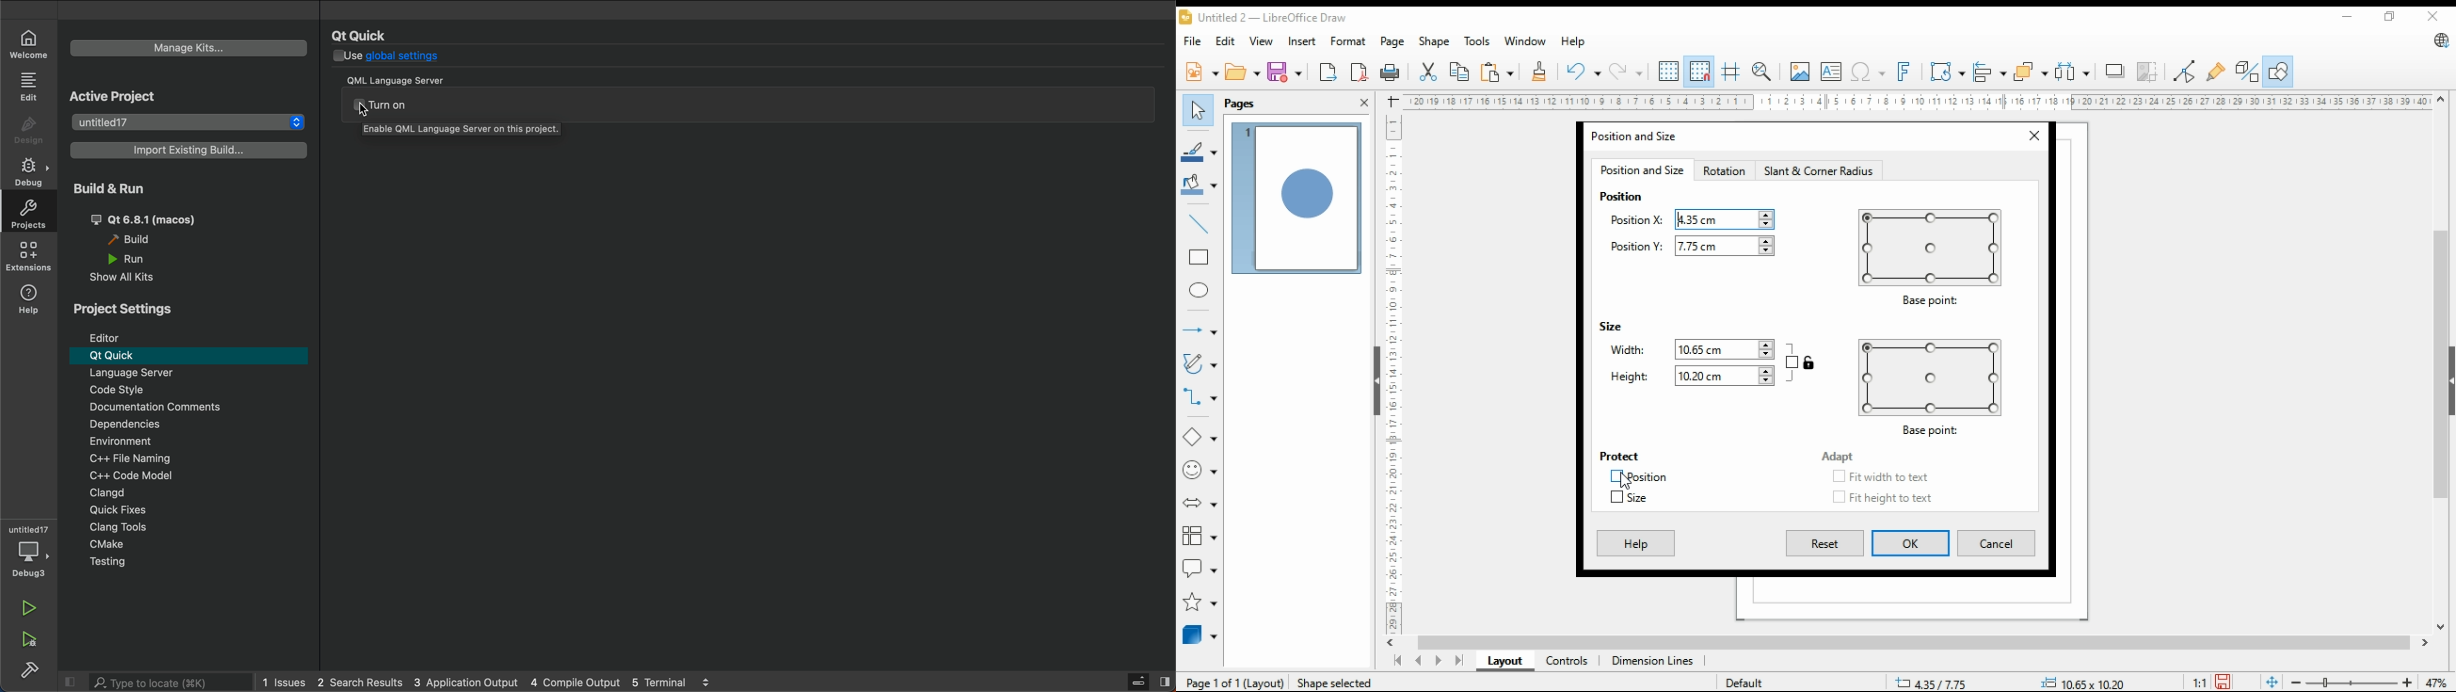 This screenshot has height=700, width=2464. Describe the element at coordinates (189, 121) in the screenshot. I see `project list` at that location.